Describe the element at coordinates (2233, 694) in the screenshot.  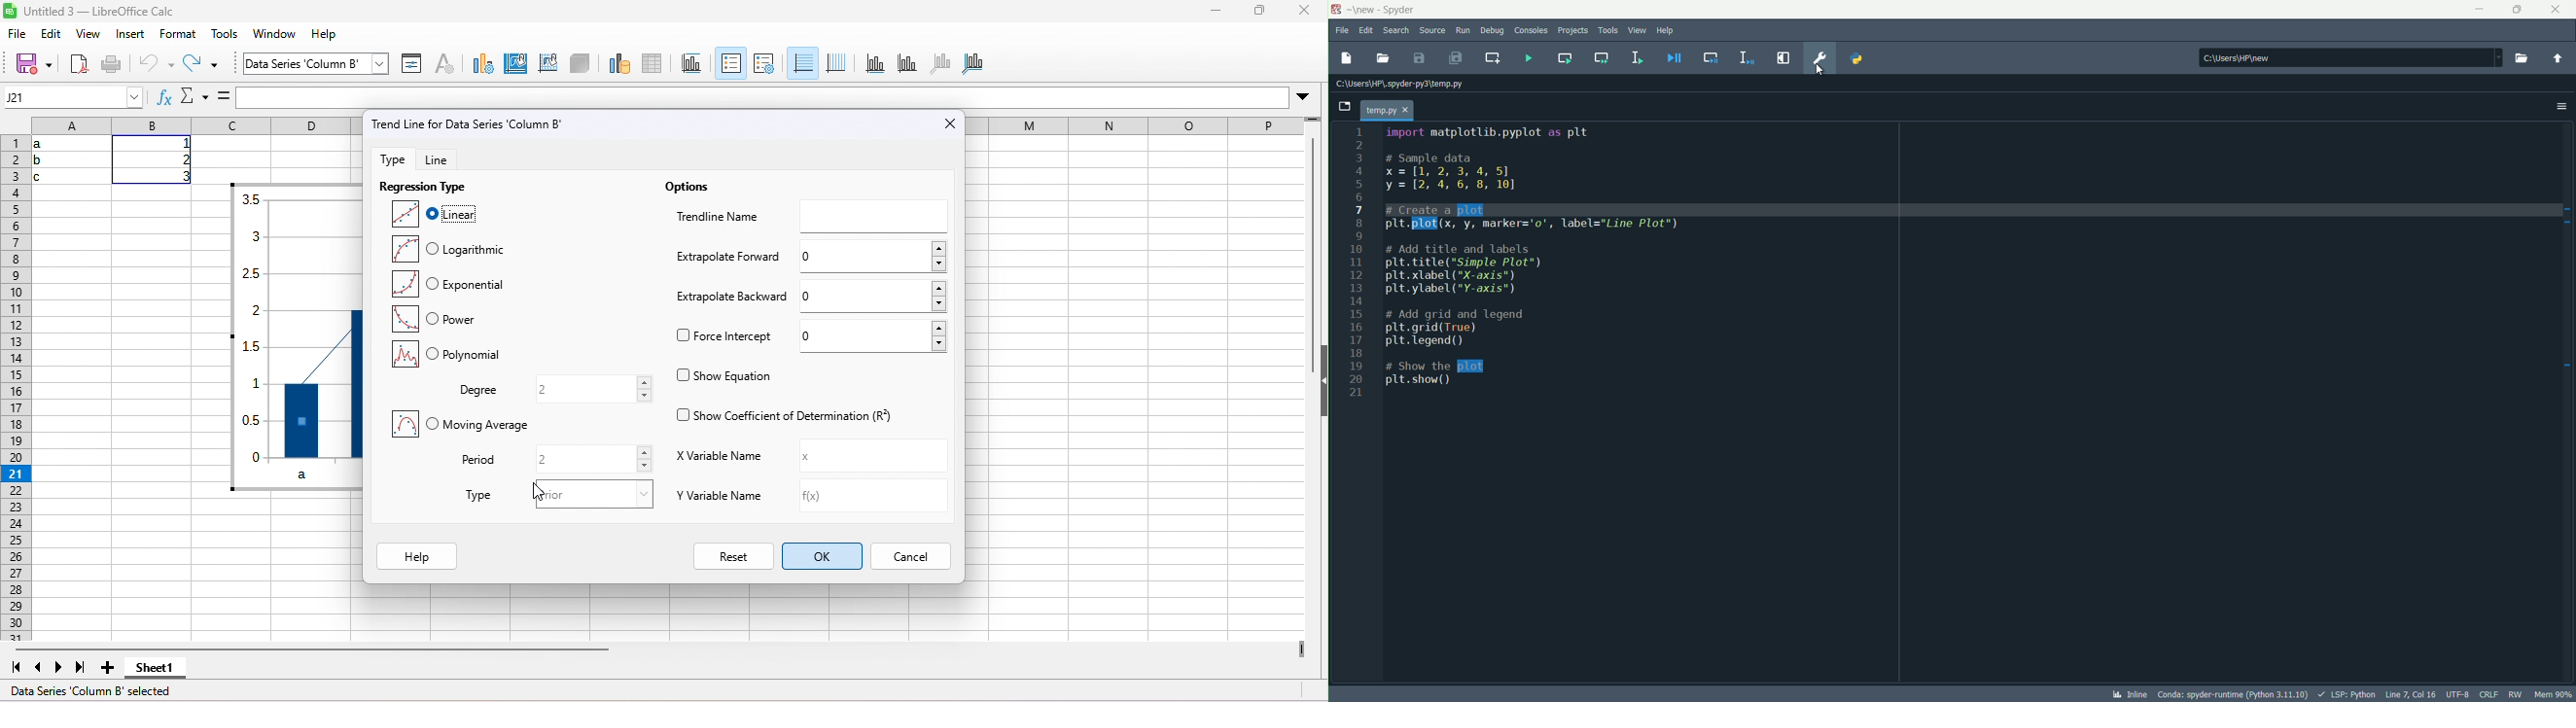
I see `interpreter` at that location.